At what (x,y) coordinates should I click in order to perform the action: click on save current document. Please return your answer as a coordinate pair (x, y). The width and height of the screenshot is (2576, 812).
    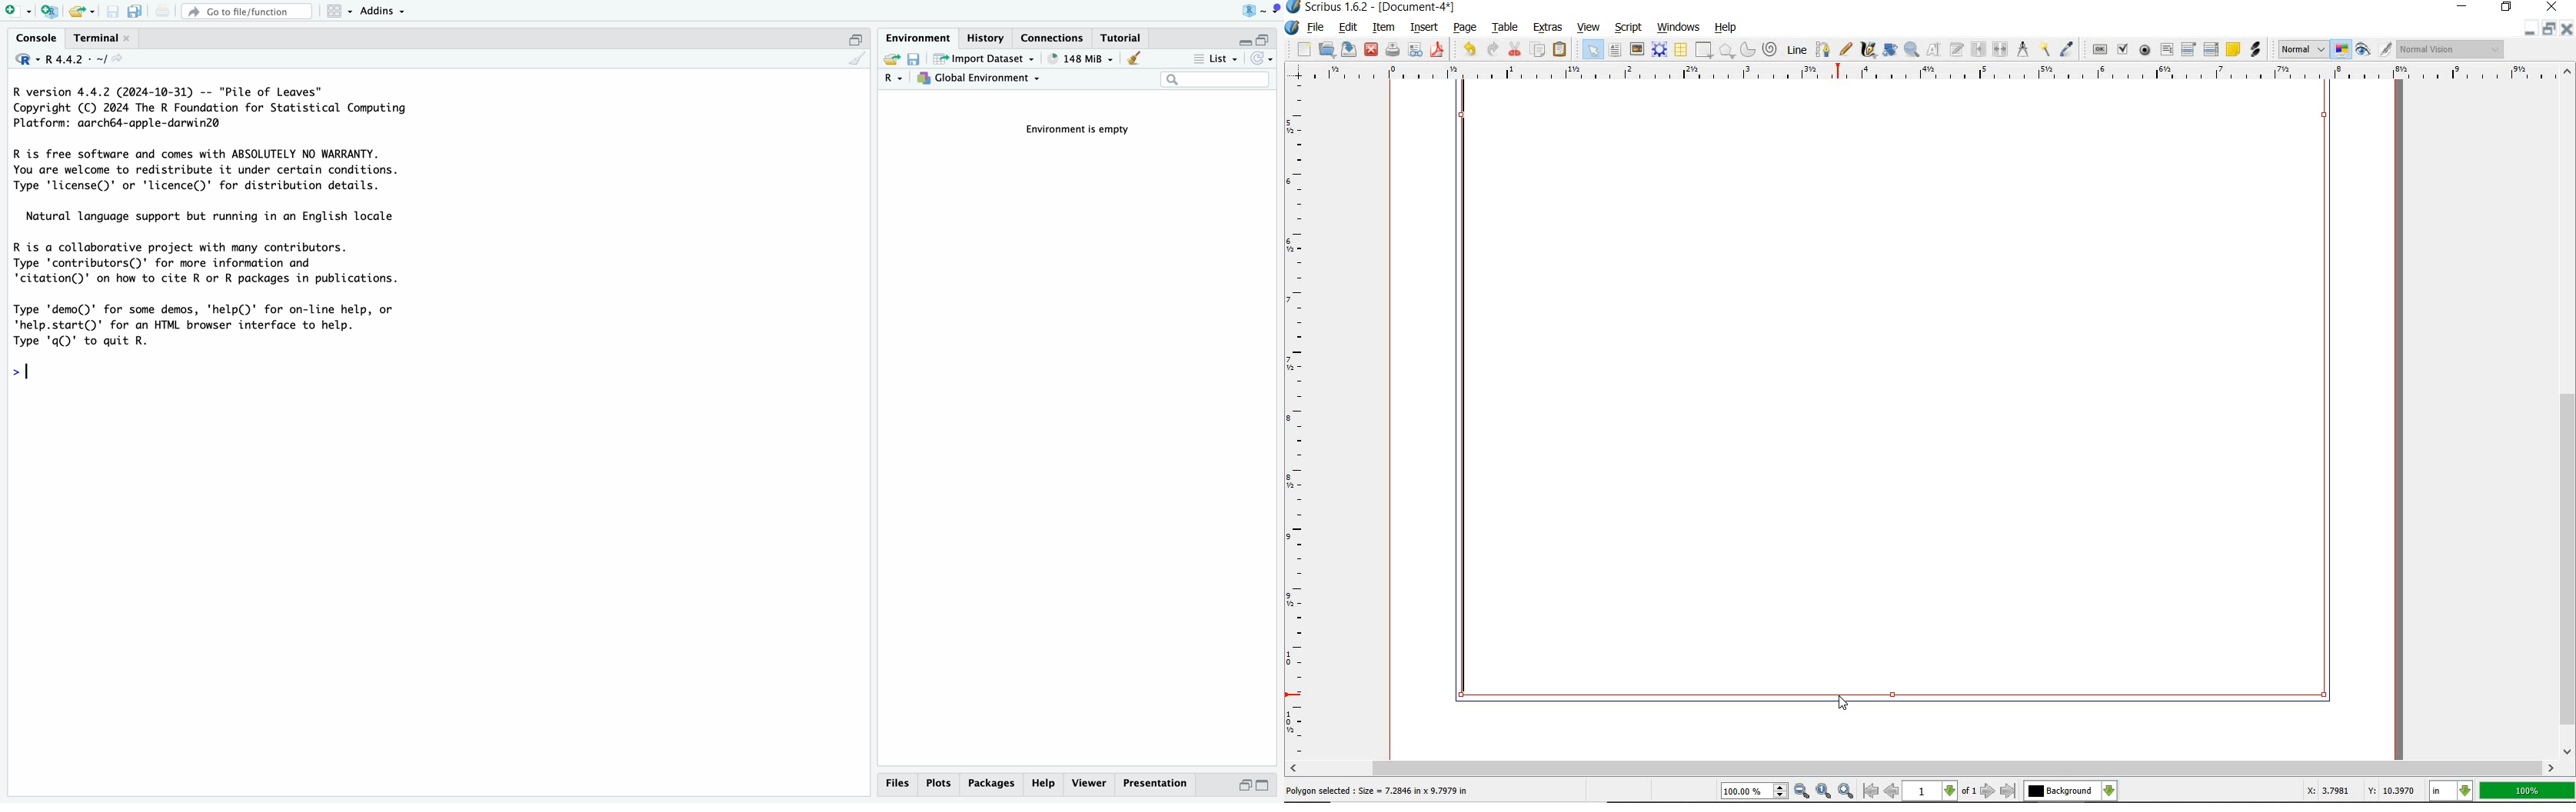
    Looking at the image, I should click on (113, 11).